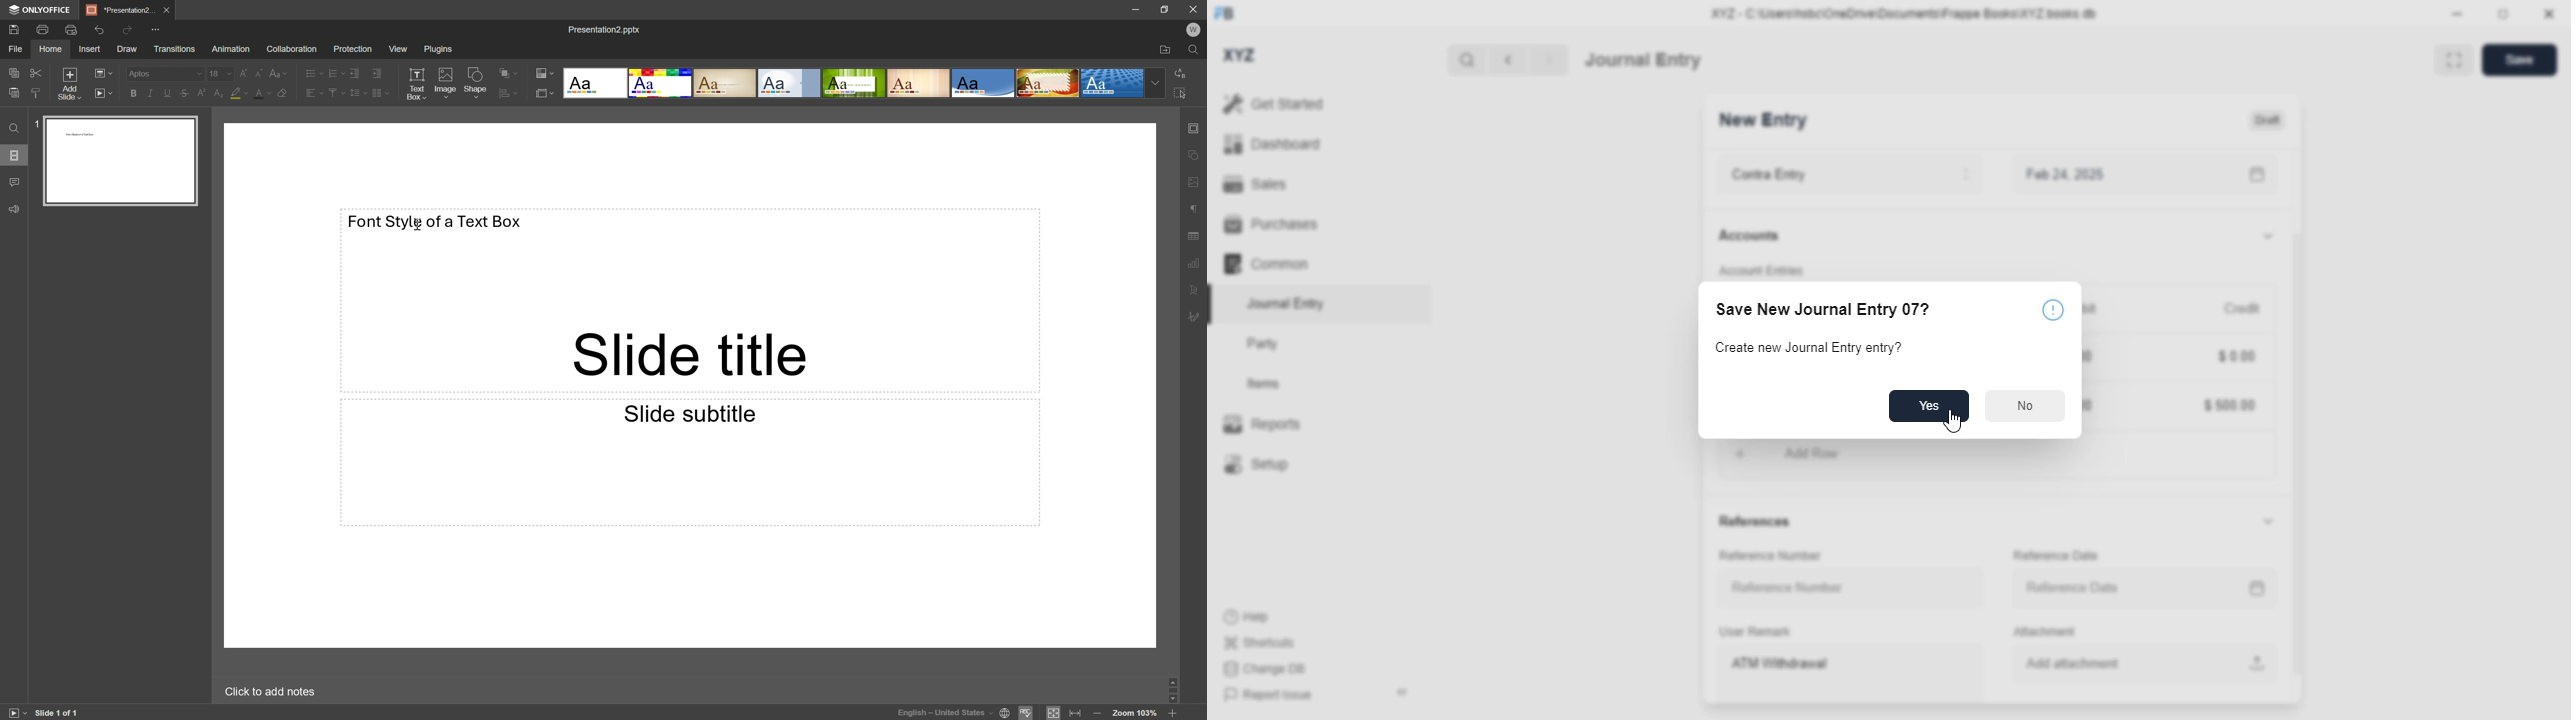 The height and width of the screenshot is (728, 2576). I want to click on Slide 1 of 1, so click(60, 713).